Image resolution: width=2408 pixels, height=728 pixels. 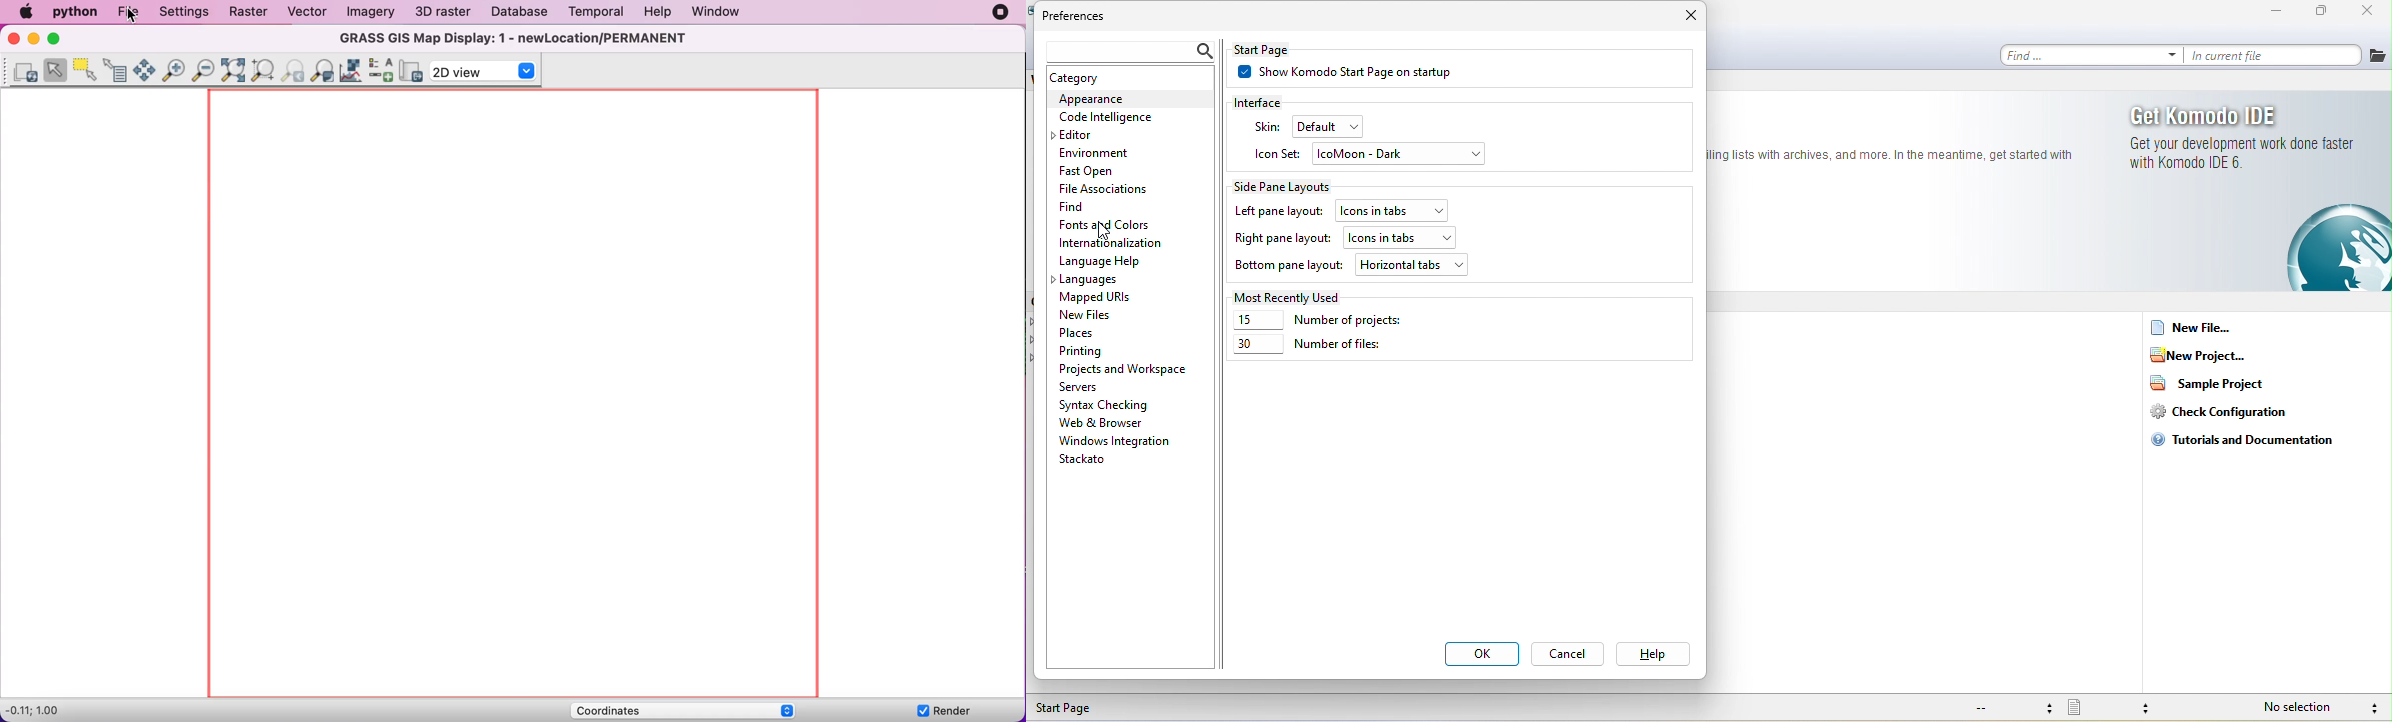 What do you see at coordinates (2378, 55) in the screenshot?
I see `file` at bounding box center [2378, 55].